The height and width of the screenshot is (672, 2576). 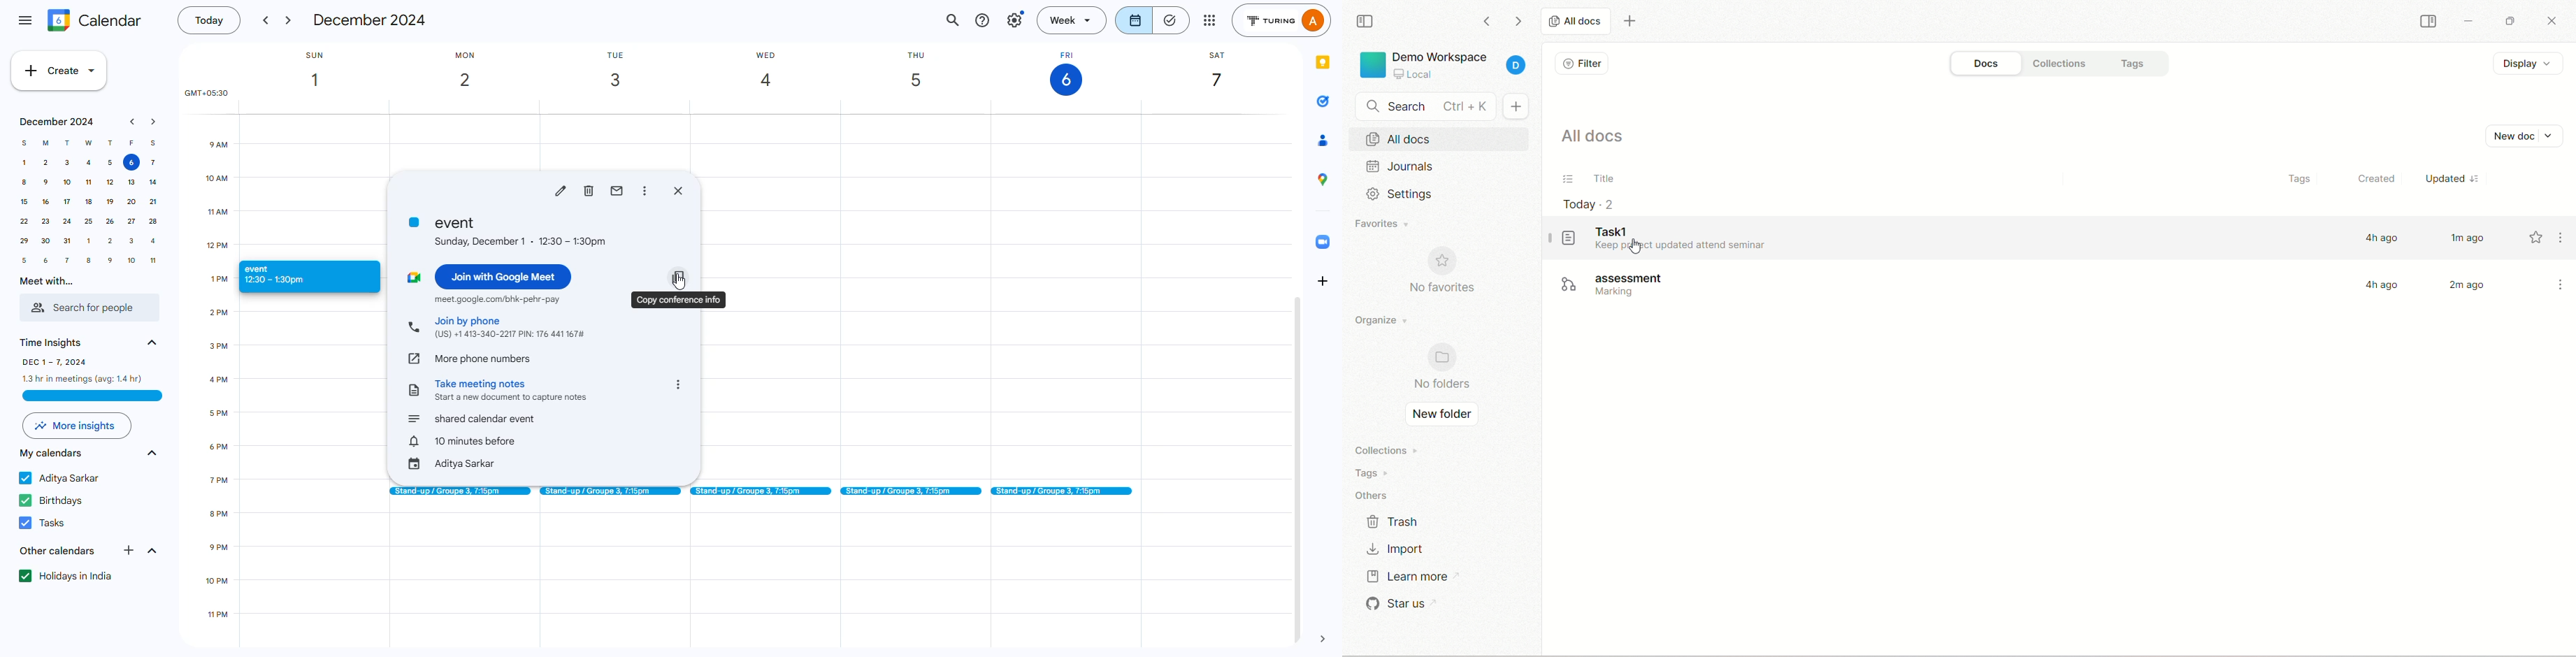 I want to click on December 2024, so click(x=53, y=122).